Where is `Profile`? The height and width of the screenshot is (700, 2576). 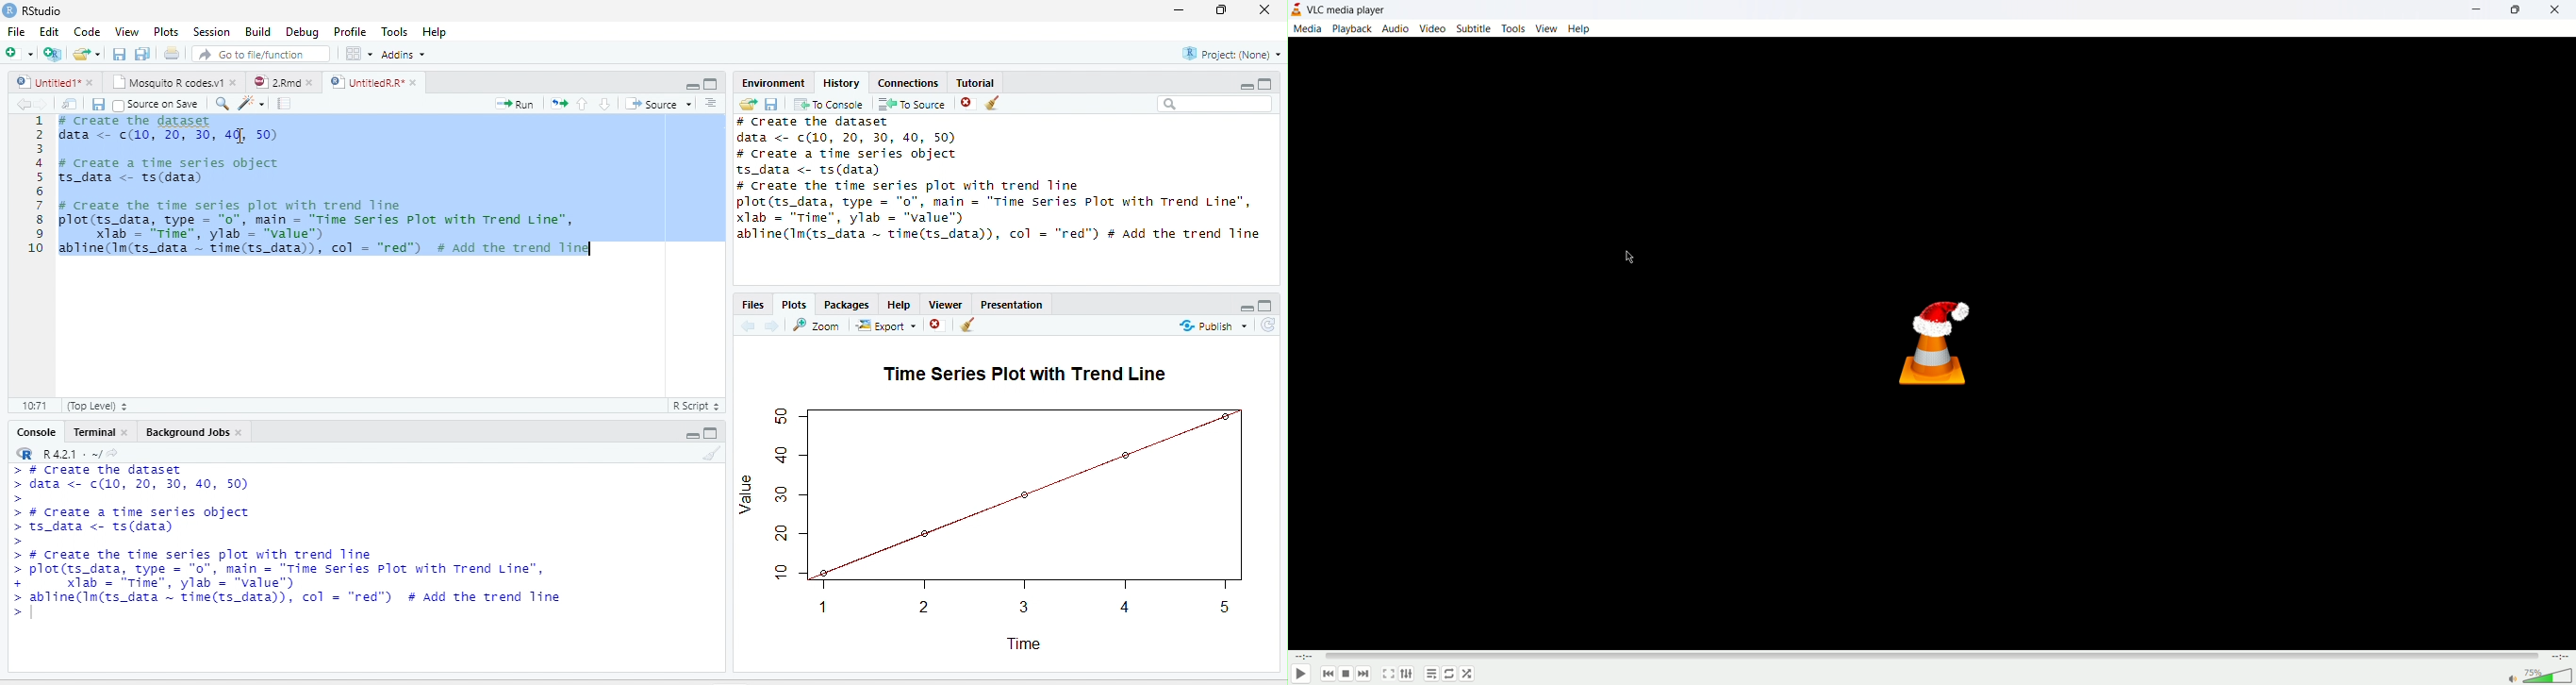
Profile is located at coordinates (348, 32).